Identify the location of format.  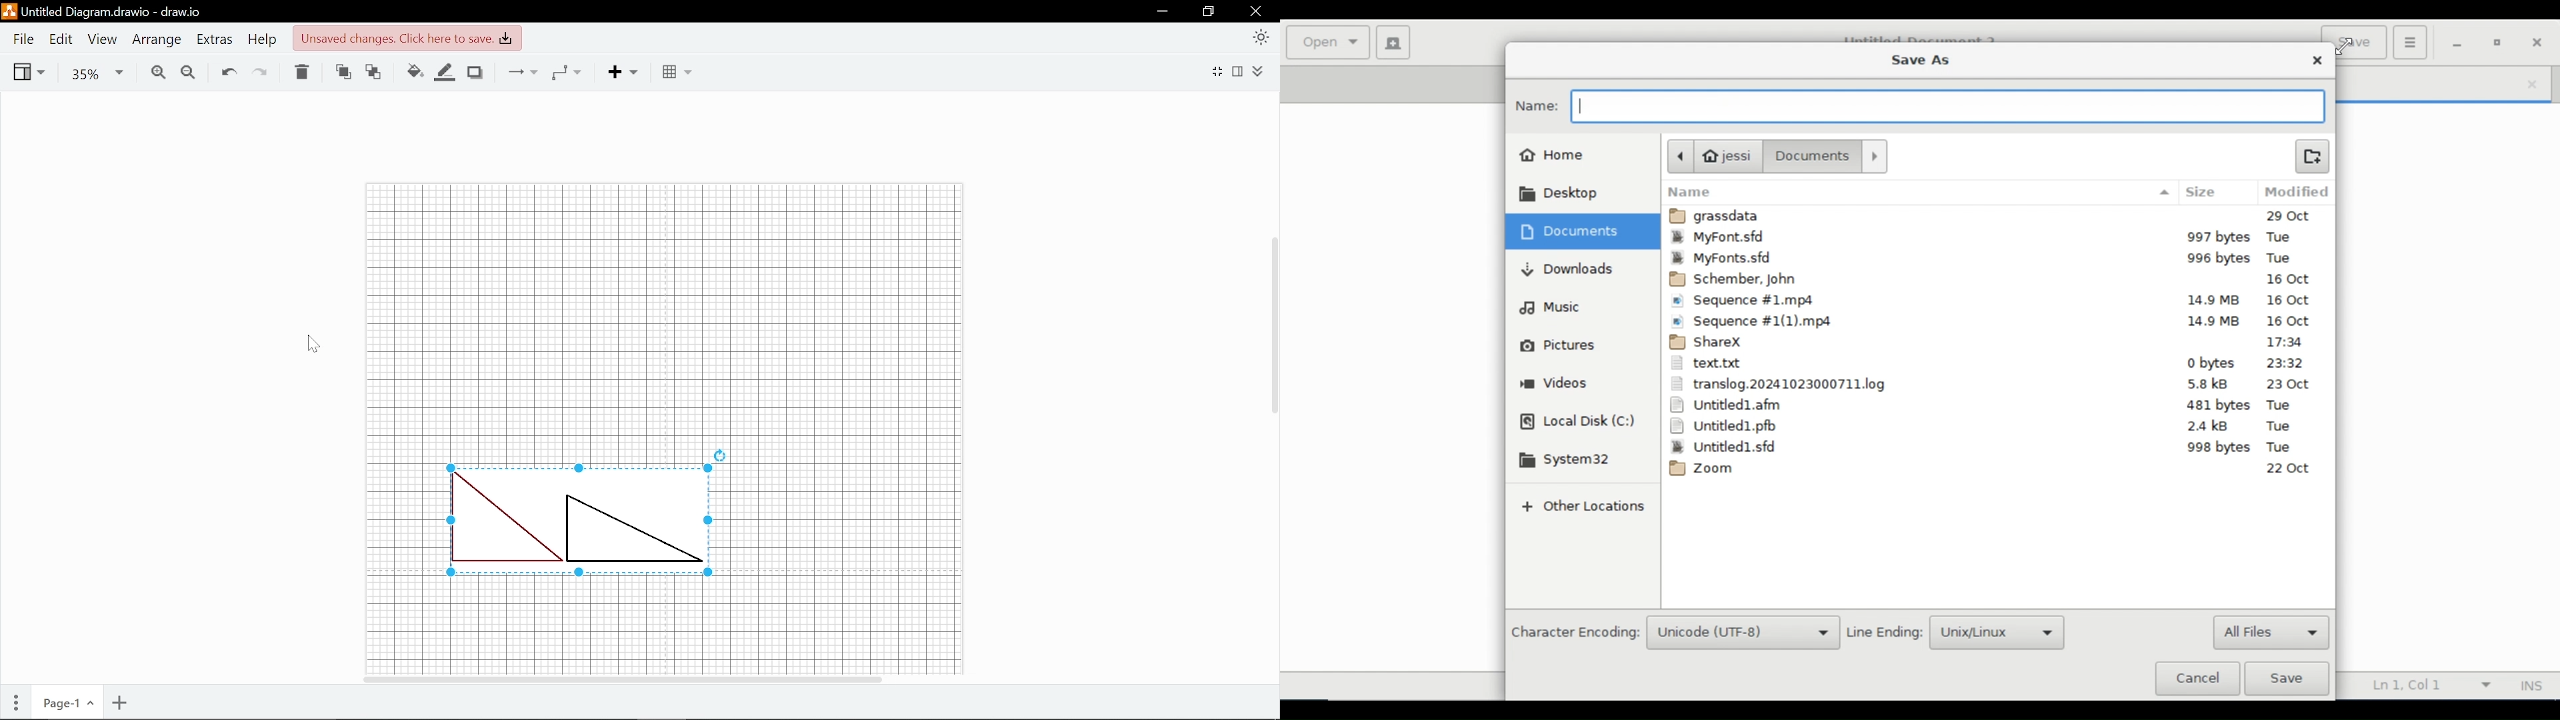
(1239, 74).